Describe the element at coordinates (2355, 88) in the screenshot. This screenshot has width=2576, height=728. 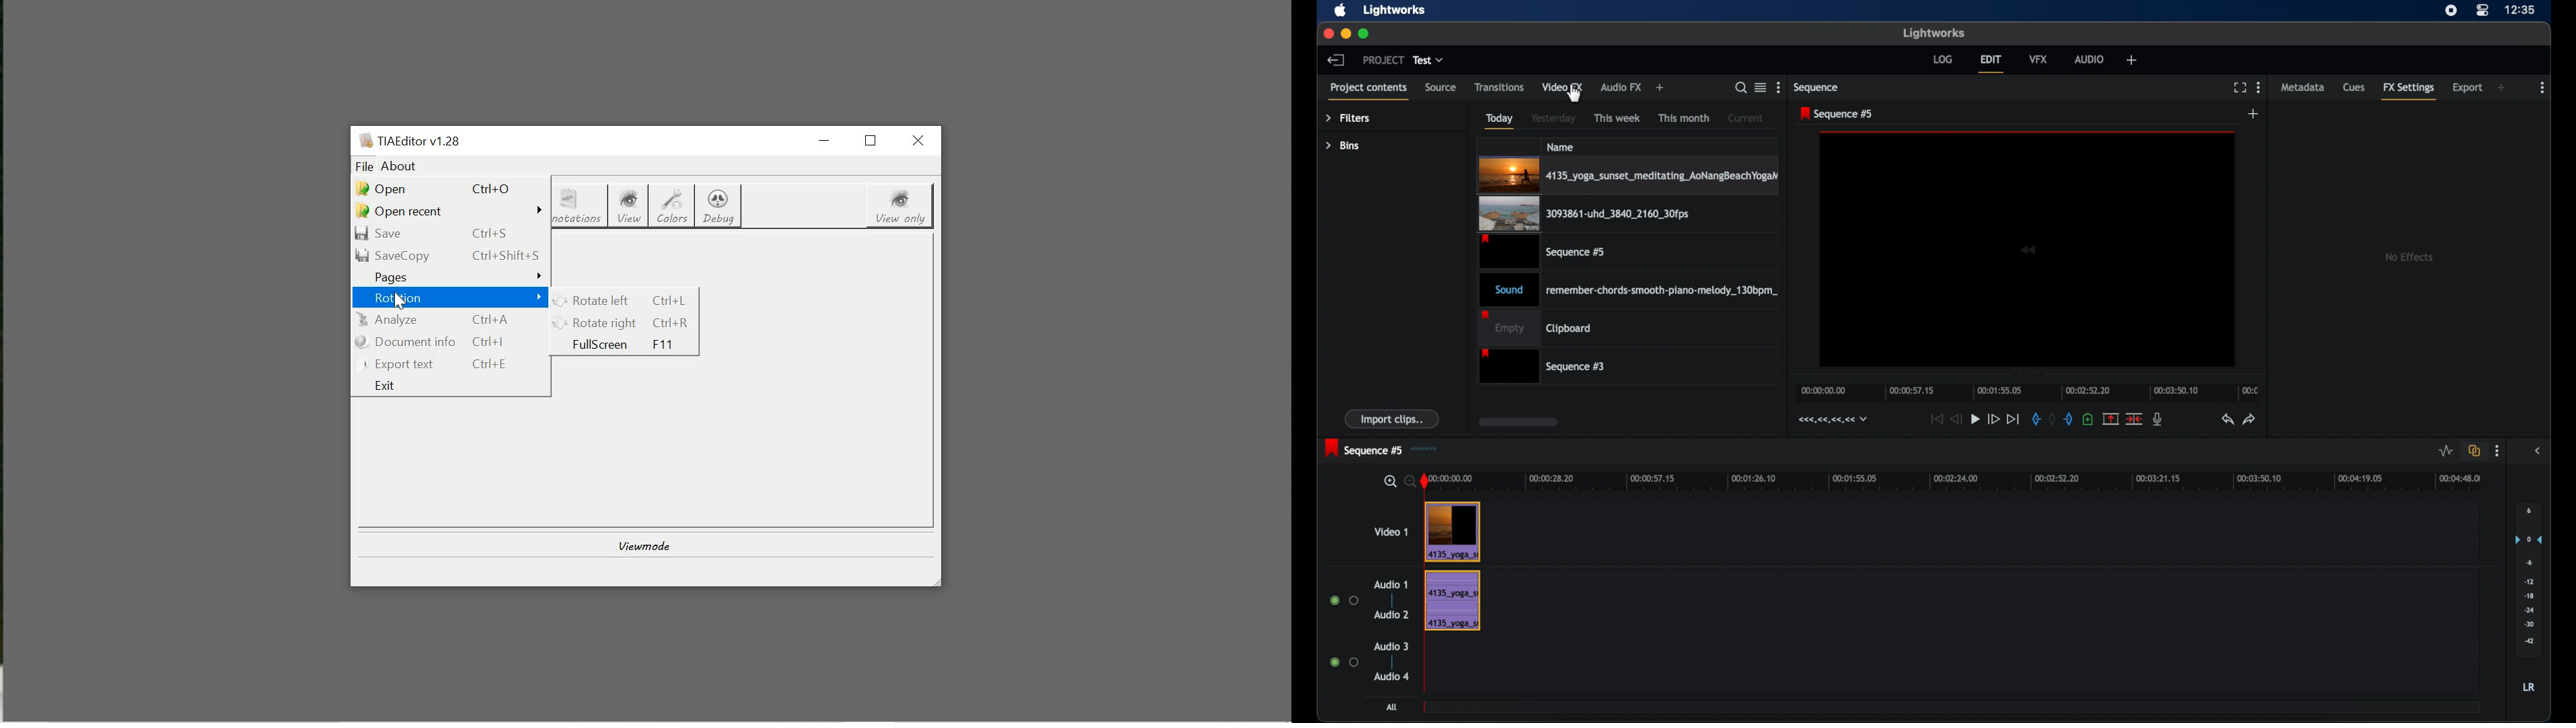
I see `cues` at that location.